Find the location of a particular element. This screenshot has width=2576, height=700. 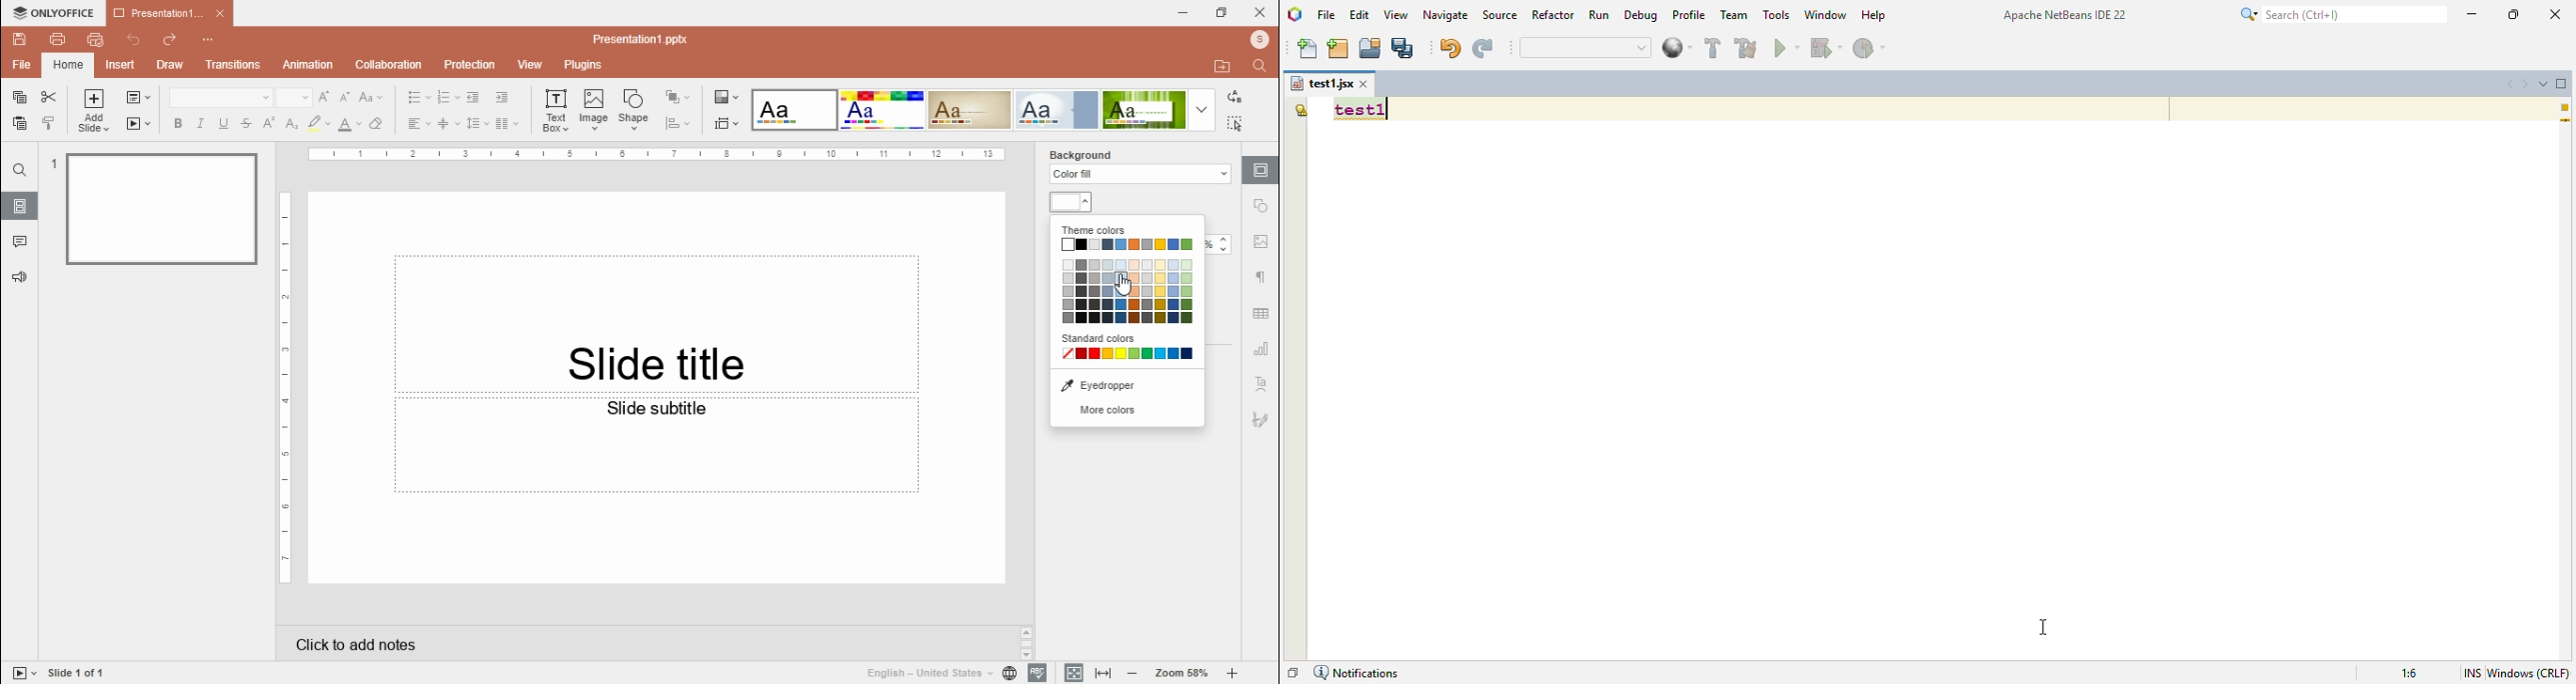

copy style is located at coordinates (48, 124).